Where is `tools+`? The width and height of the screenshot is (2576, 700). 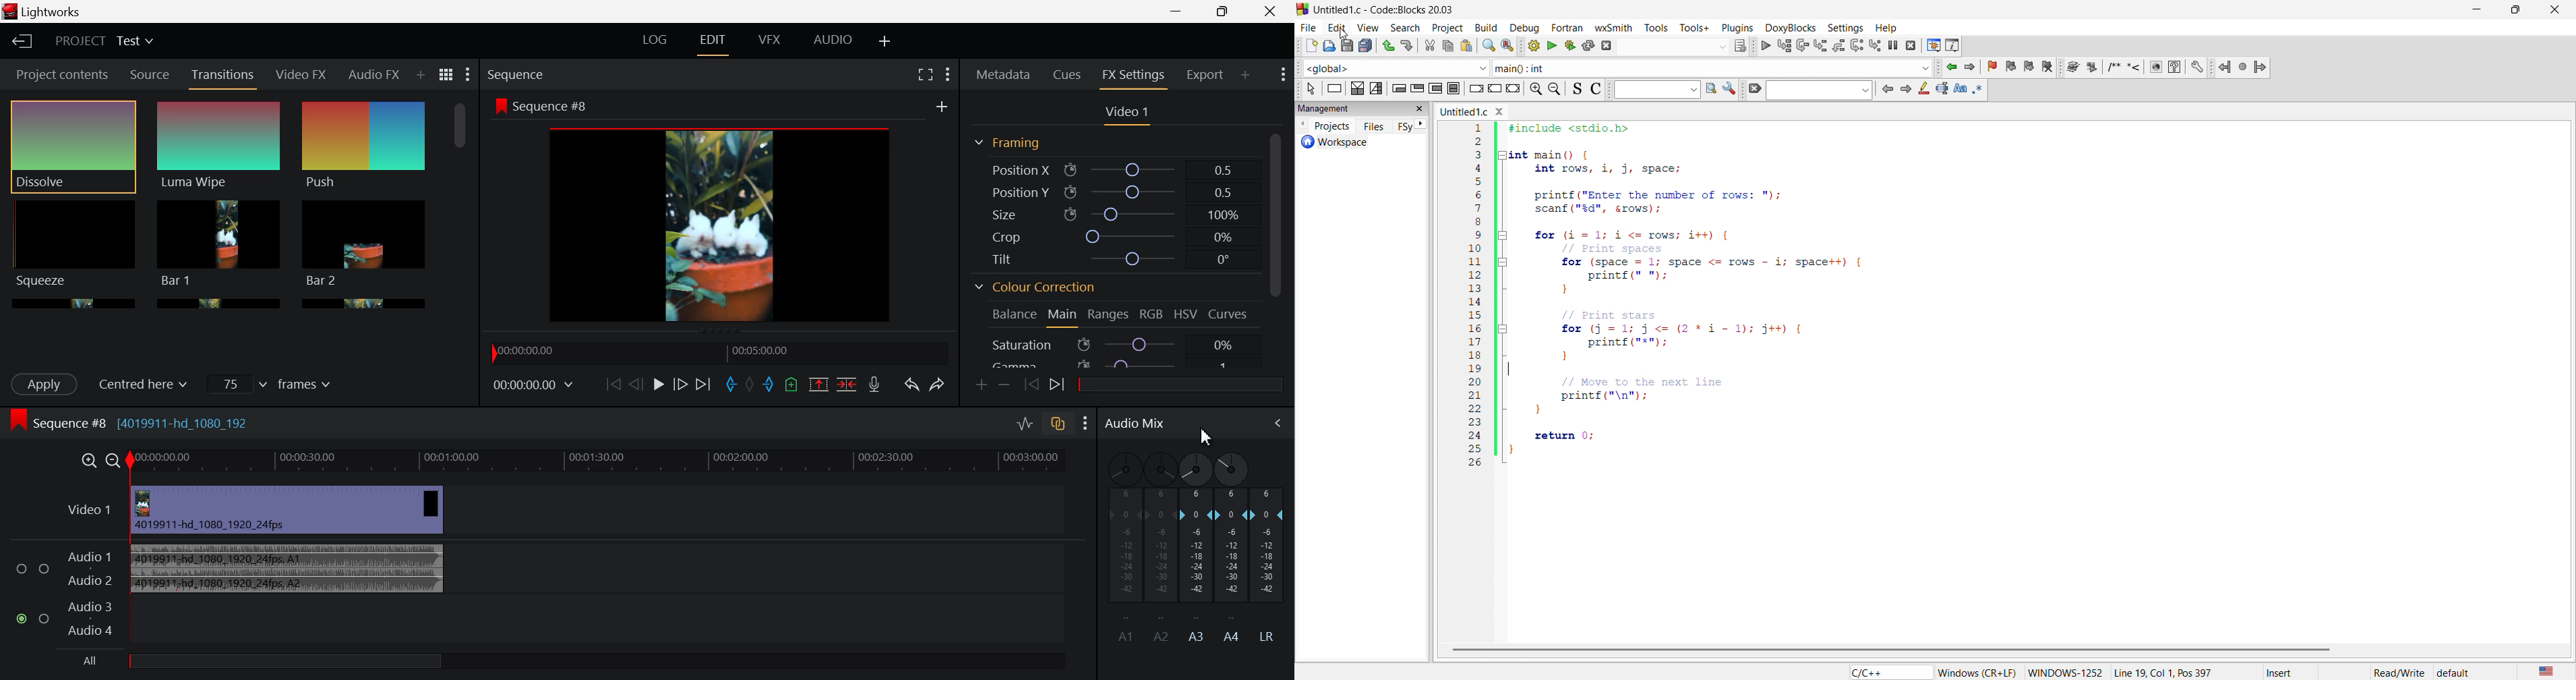 tools+ is located at coordinates (1695, 27).